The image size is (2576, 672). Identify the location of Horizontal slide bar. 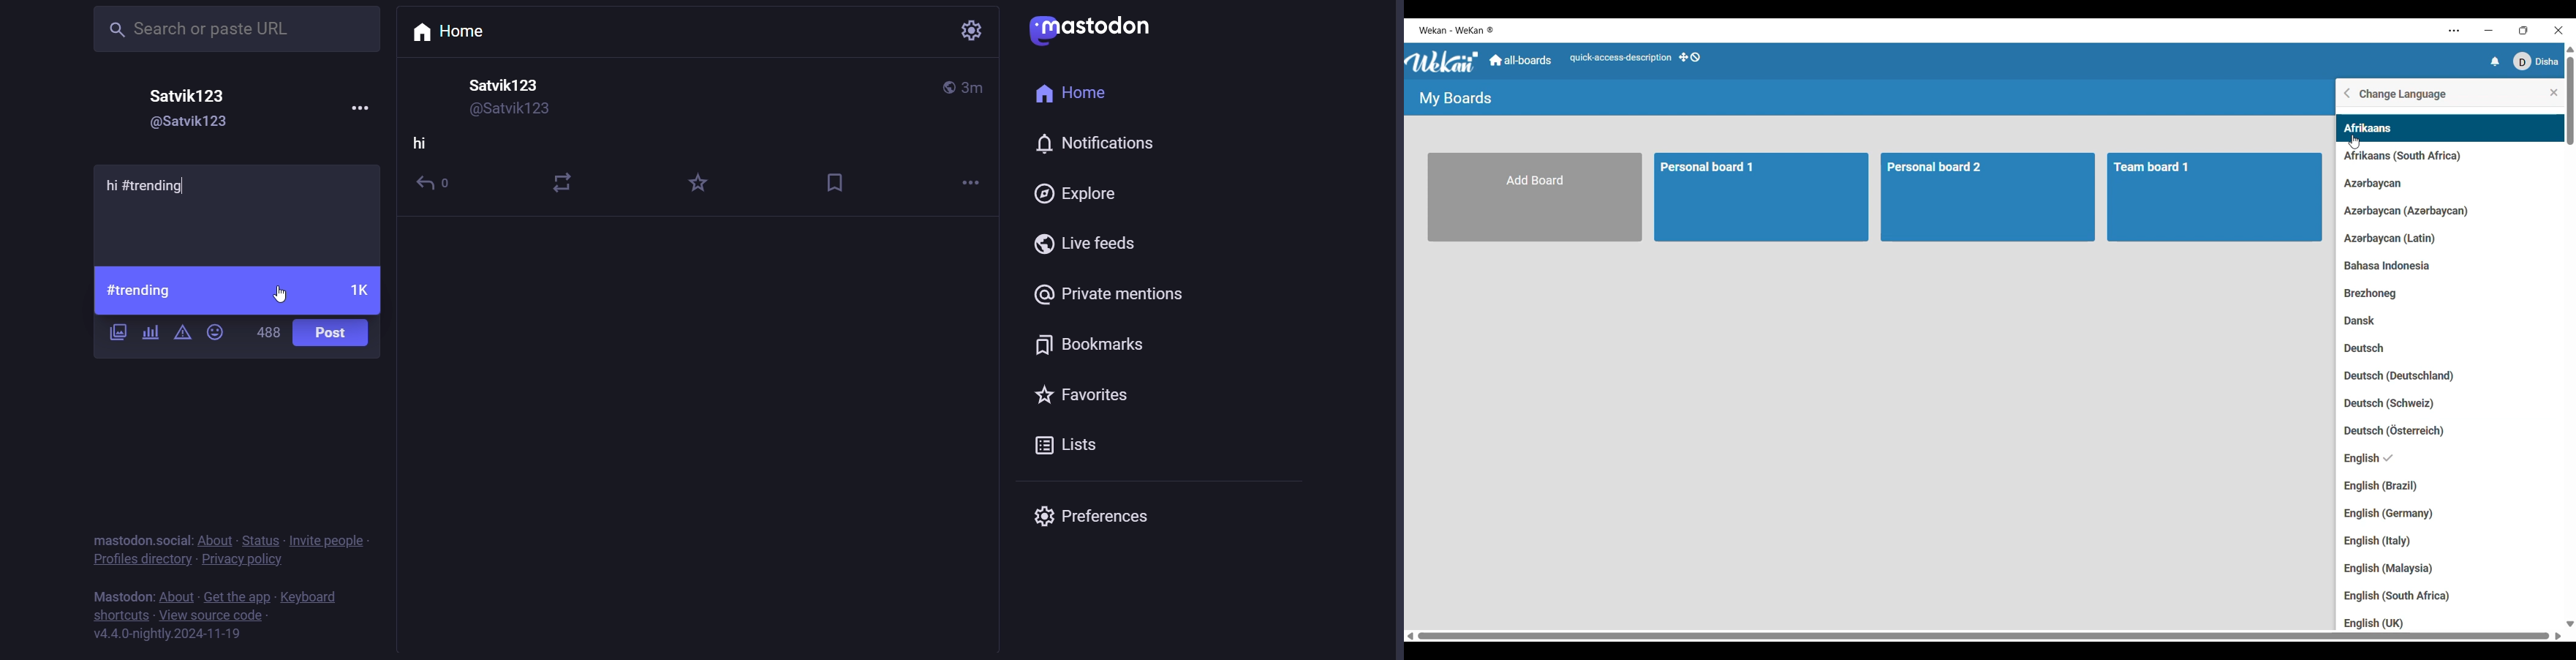
(1984, 636).